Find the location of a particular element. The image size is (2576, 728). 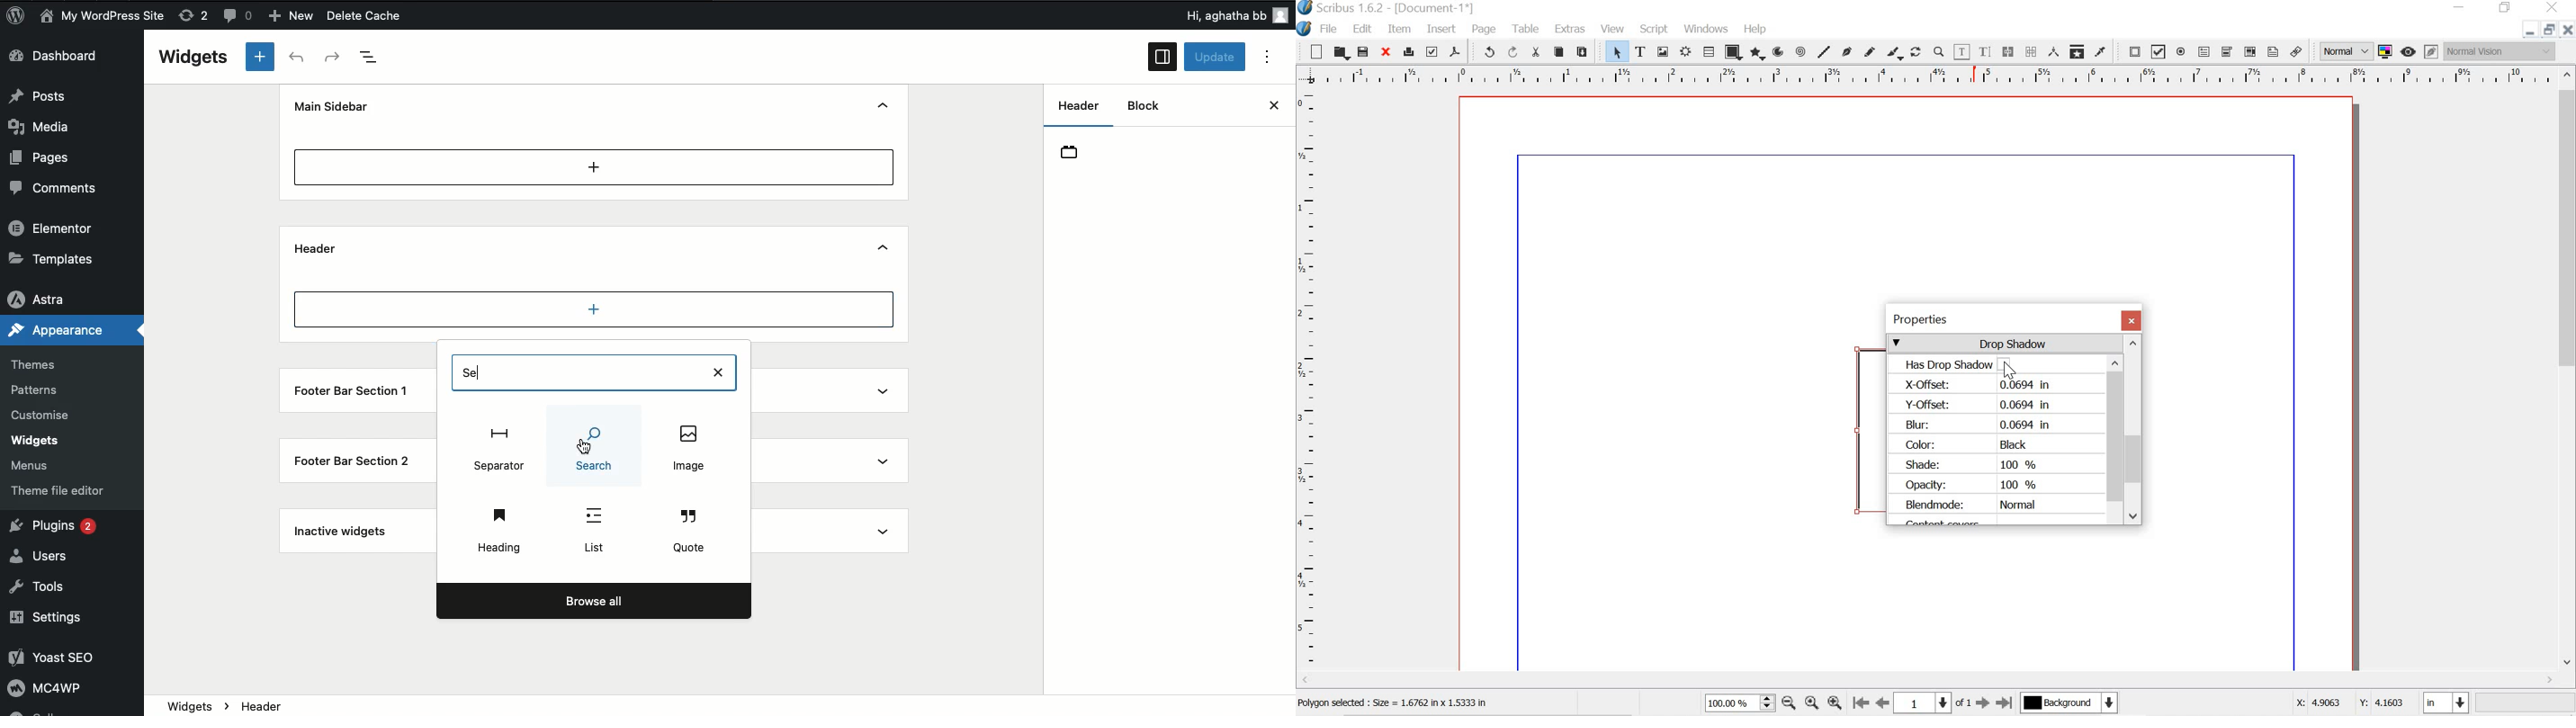

paste is located at coordinates (1584, 50).